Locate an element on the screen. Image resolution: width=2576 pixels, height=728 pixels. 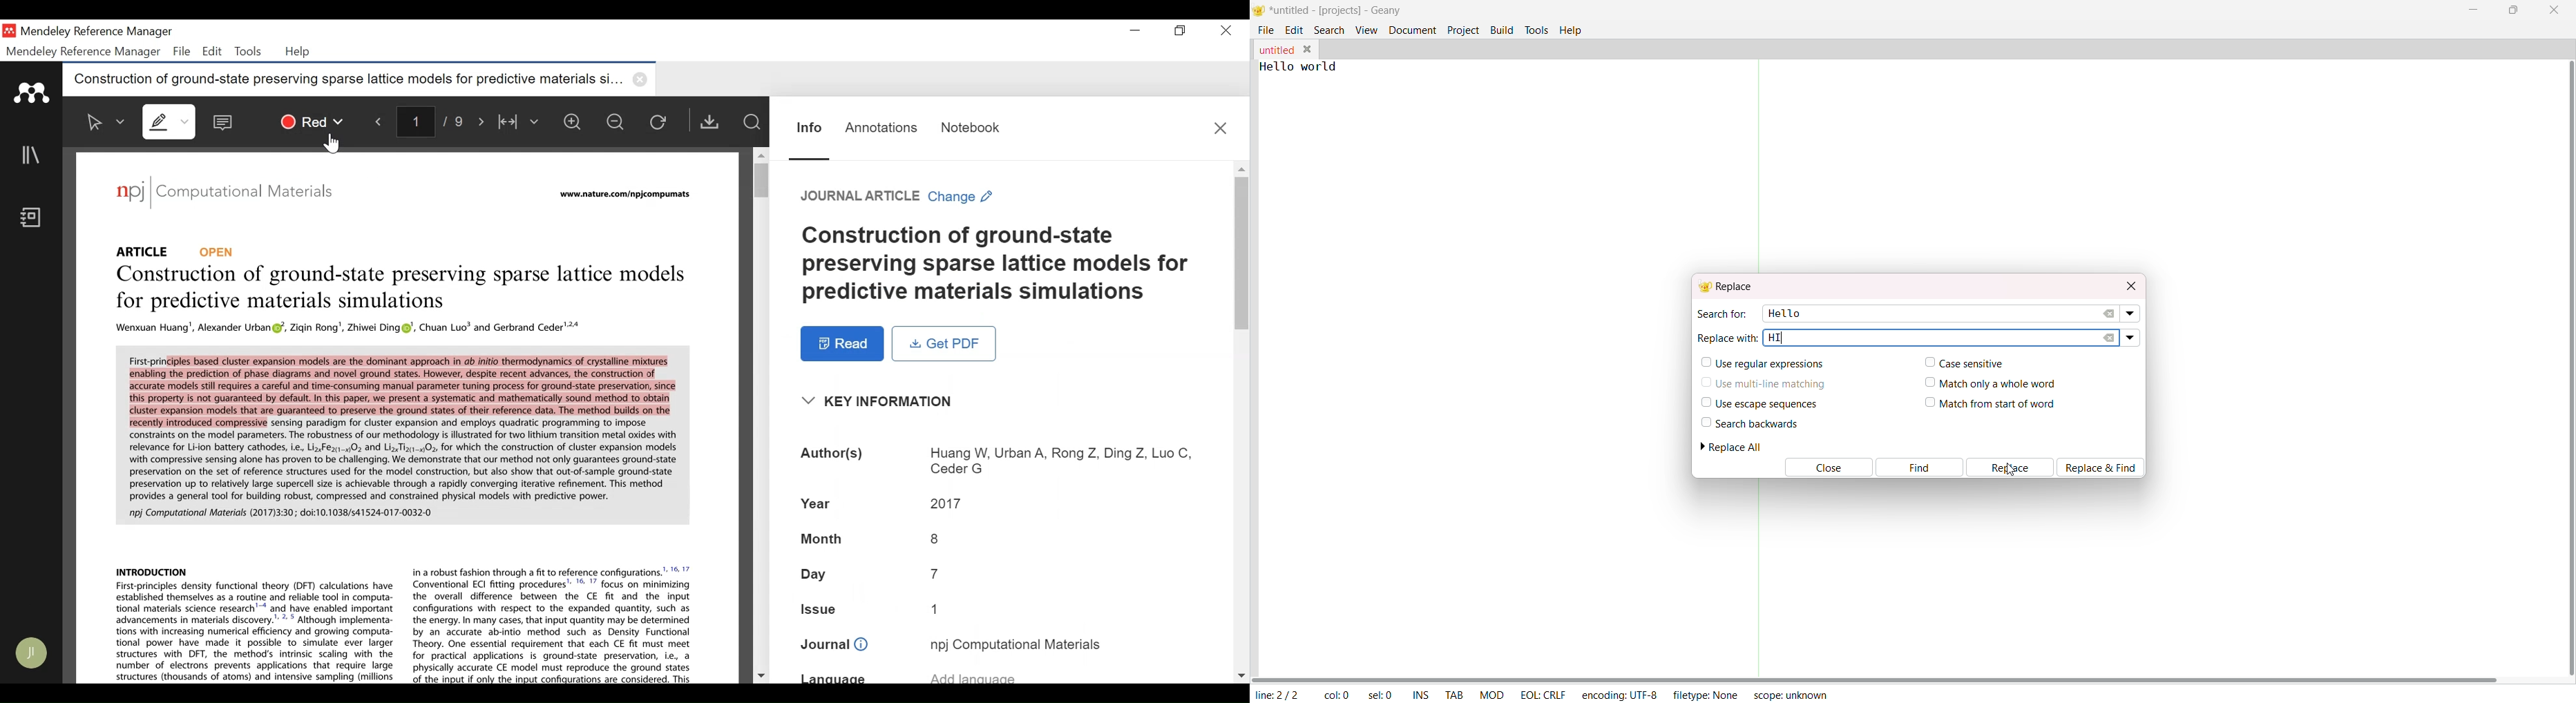
Find In File is located at coordinates (752, 122).